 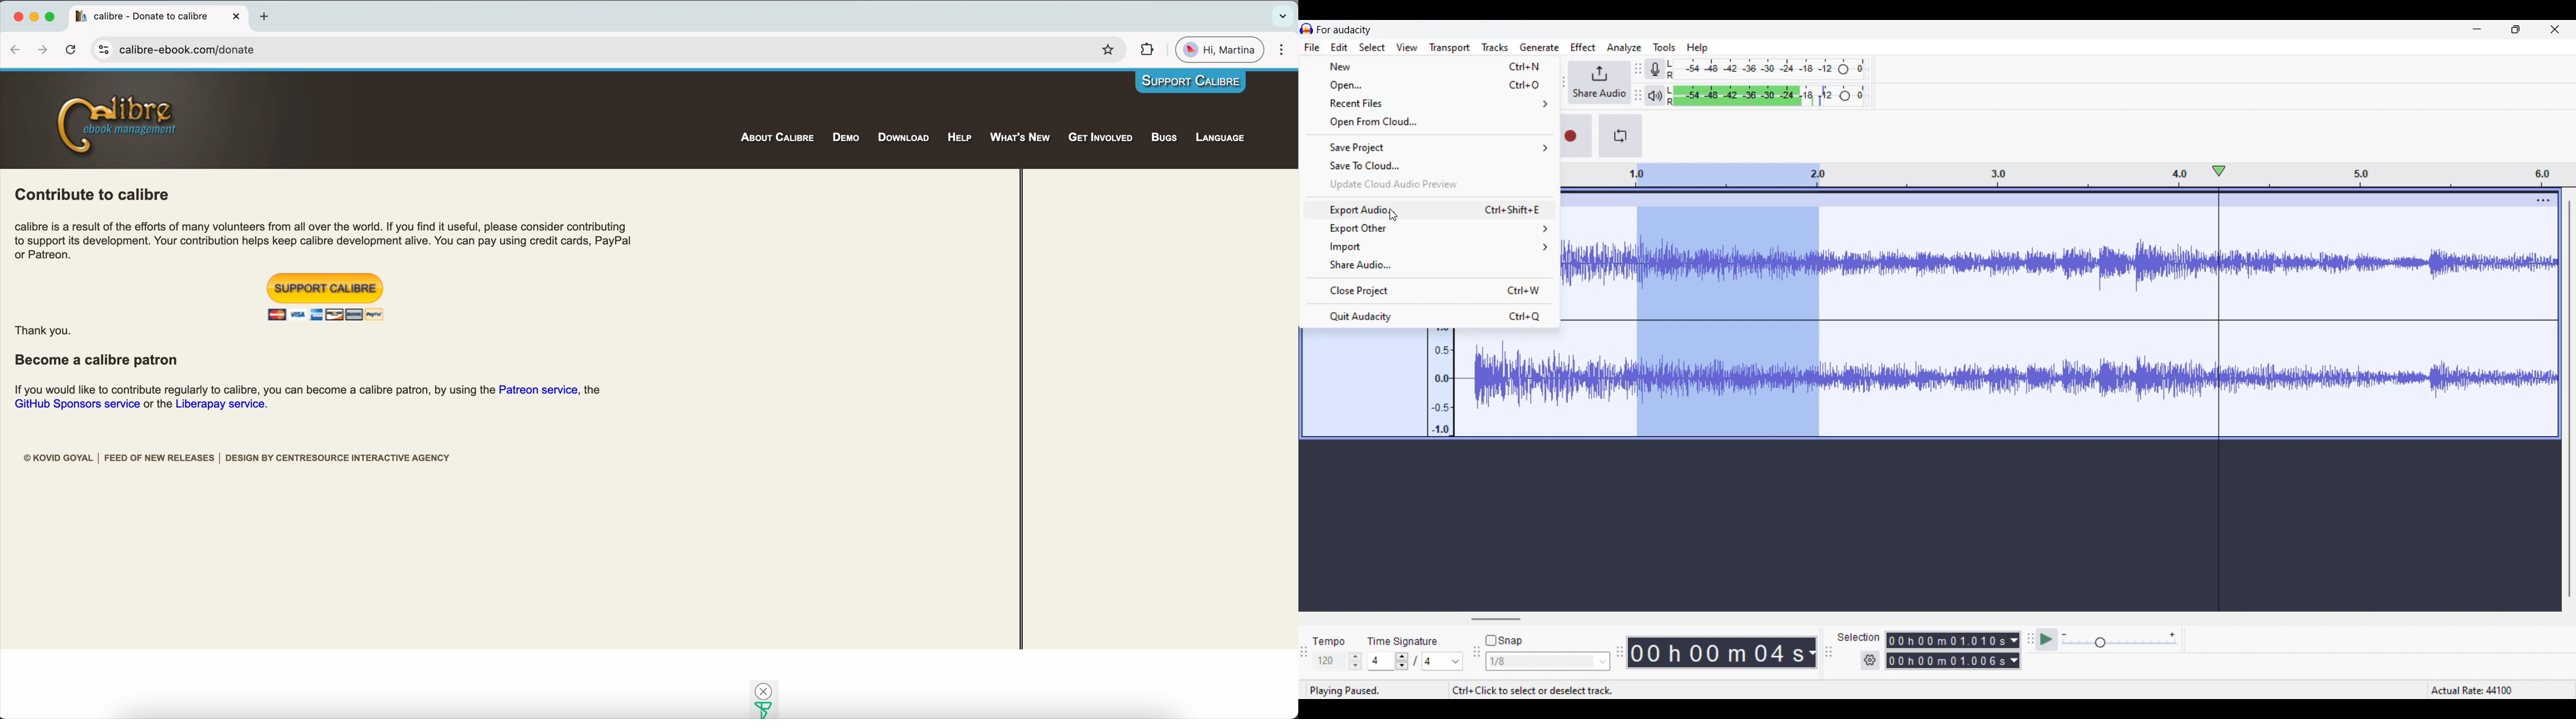 What do you see at coordinates (1147, 49) in the screenshot?
I see `extensions` at bounding box center [1147, 49].